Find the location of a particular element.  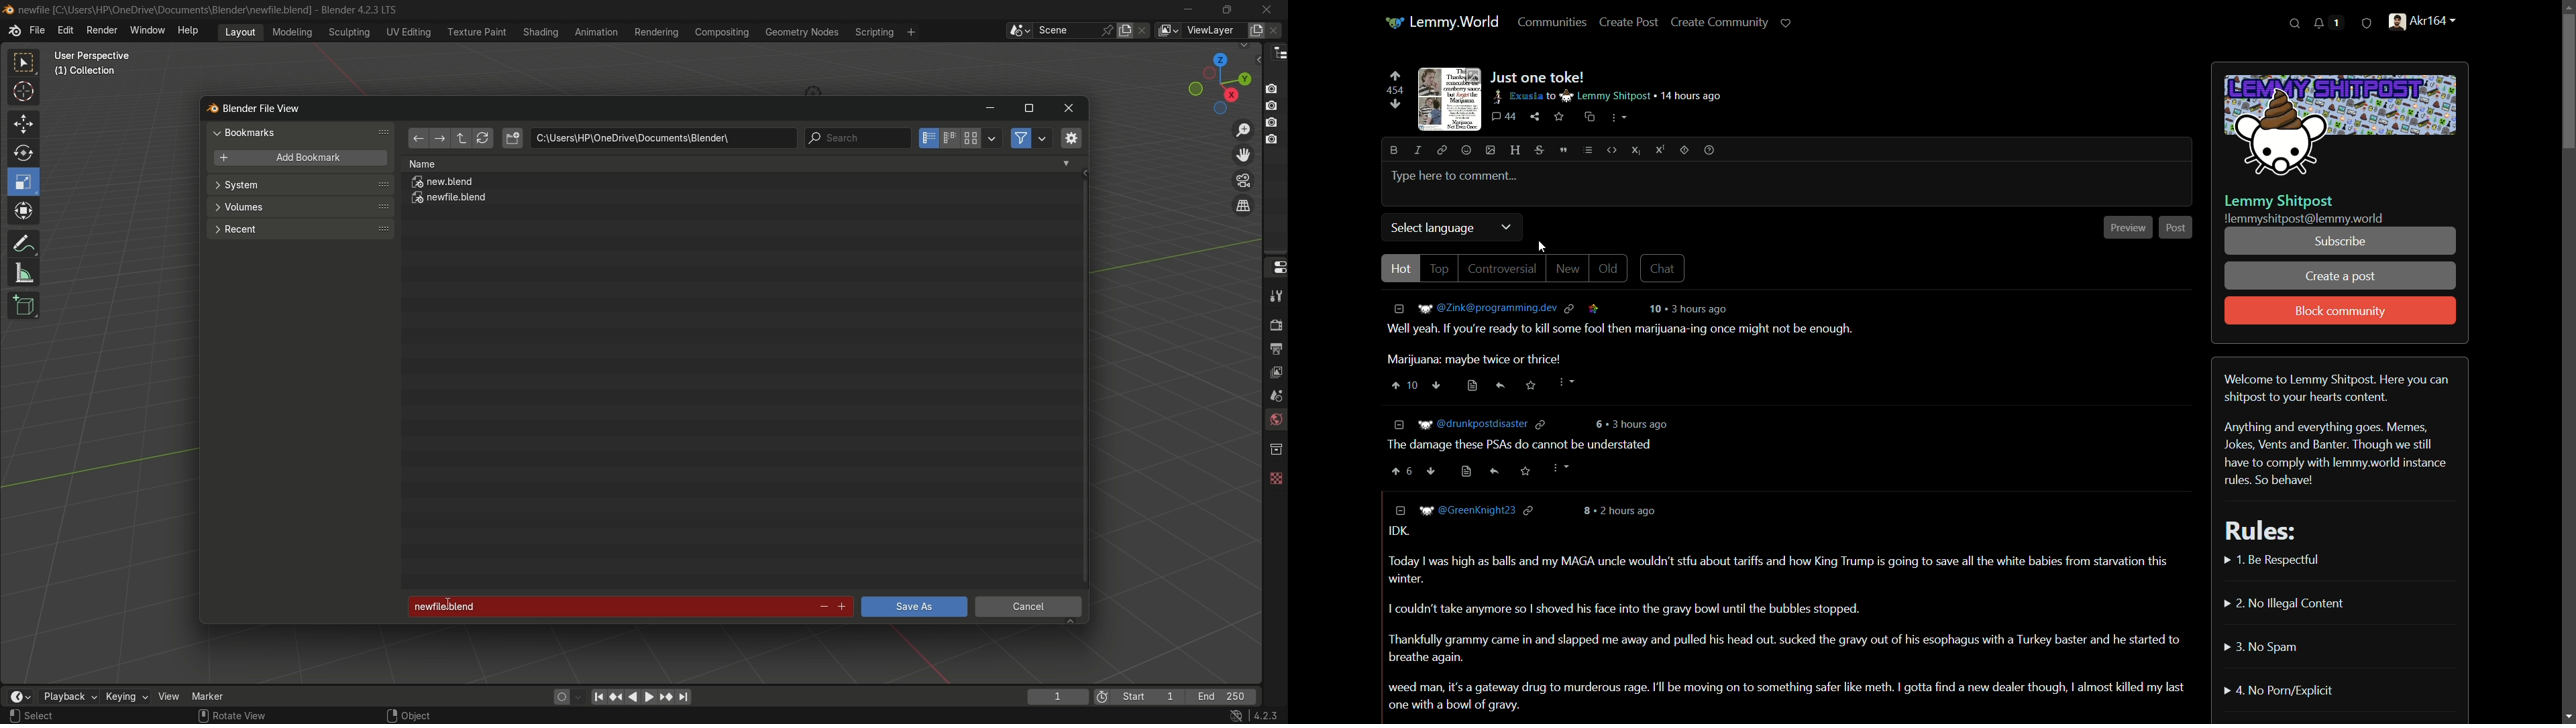

IDK.

Today | was high as balls and my MAGA uncle wouldn't stfu about tariffs and how King Trump is going to save all the white babies from starvation this
winter.

I couldn't take anymore so | shoved his face into the gravy bowl until the bubbles stopped.

Thankfully grammy came in and slapped me away and pulled his head out. sucked the gravy out of his esophagus with a Turkey baster and he started to
breathe again.

weed man, it's a gateway drug to murderous rage. I'l be moving on to something safer like meth. I gotta find a new dealer though, I almost killed my last
one with a bowl of gravy. is located at coordinates (1773, 620).